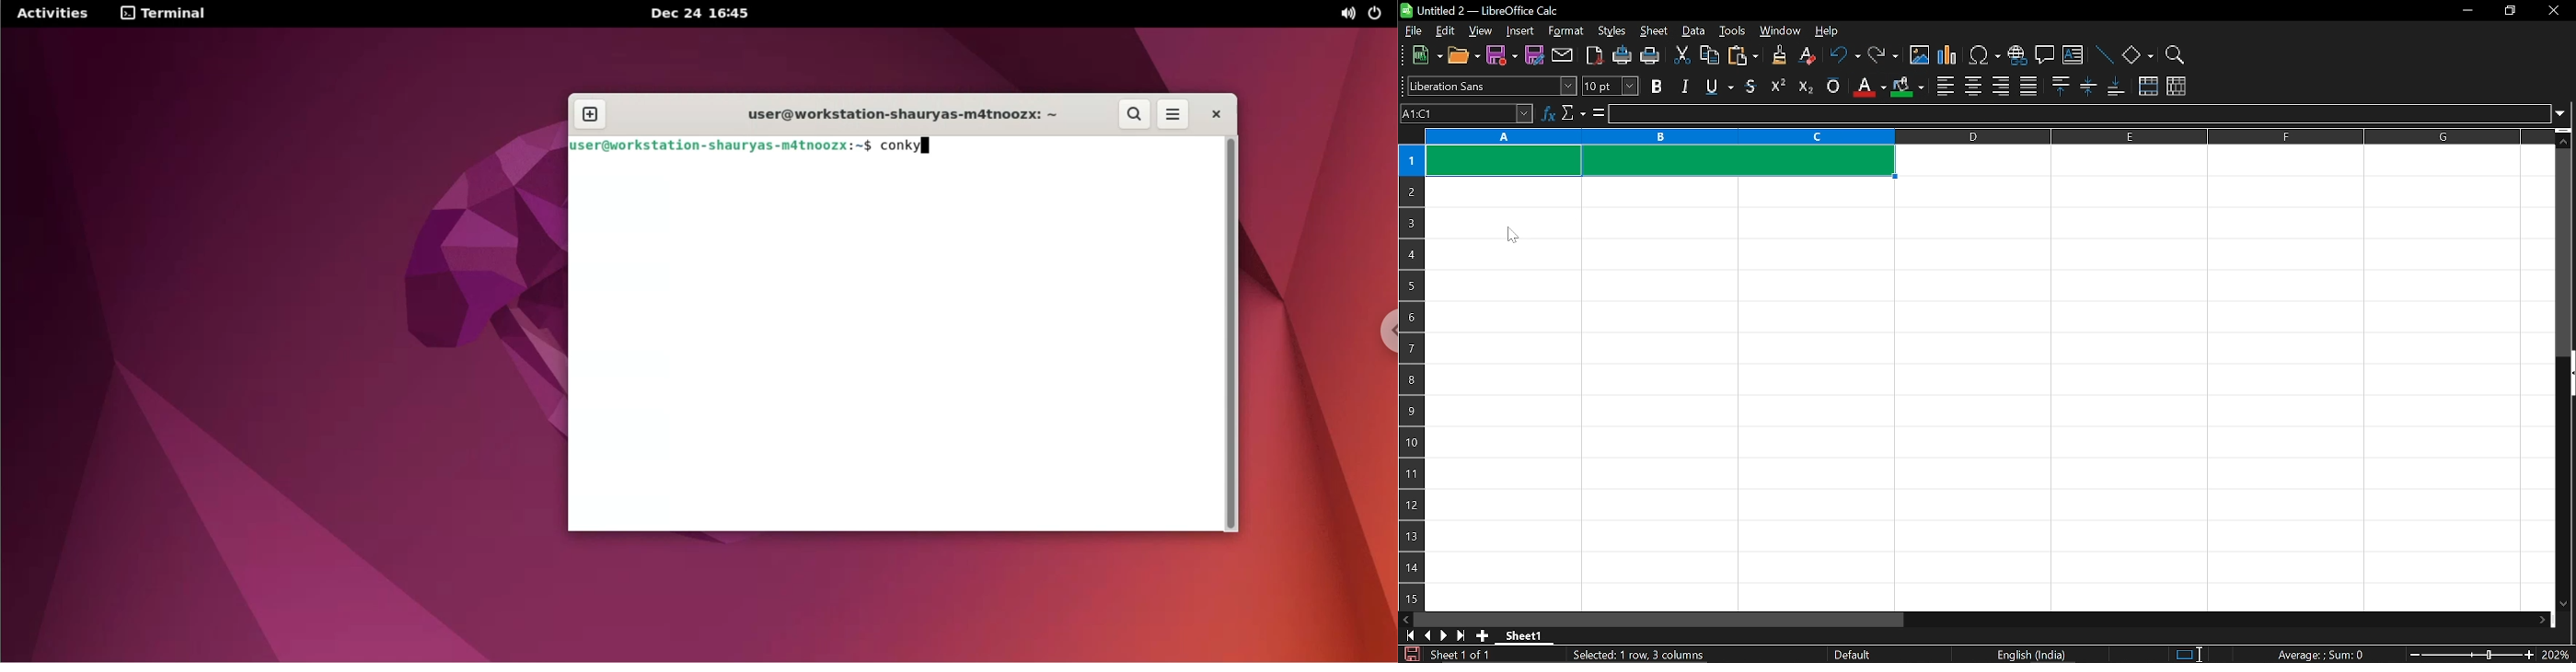  Describe the element at coordinates (2563, 113) in the screenshot. I see `expand formula bar` at that location.